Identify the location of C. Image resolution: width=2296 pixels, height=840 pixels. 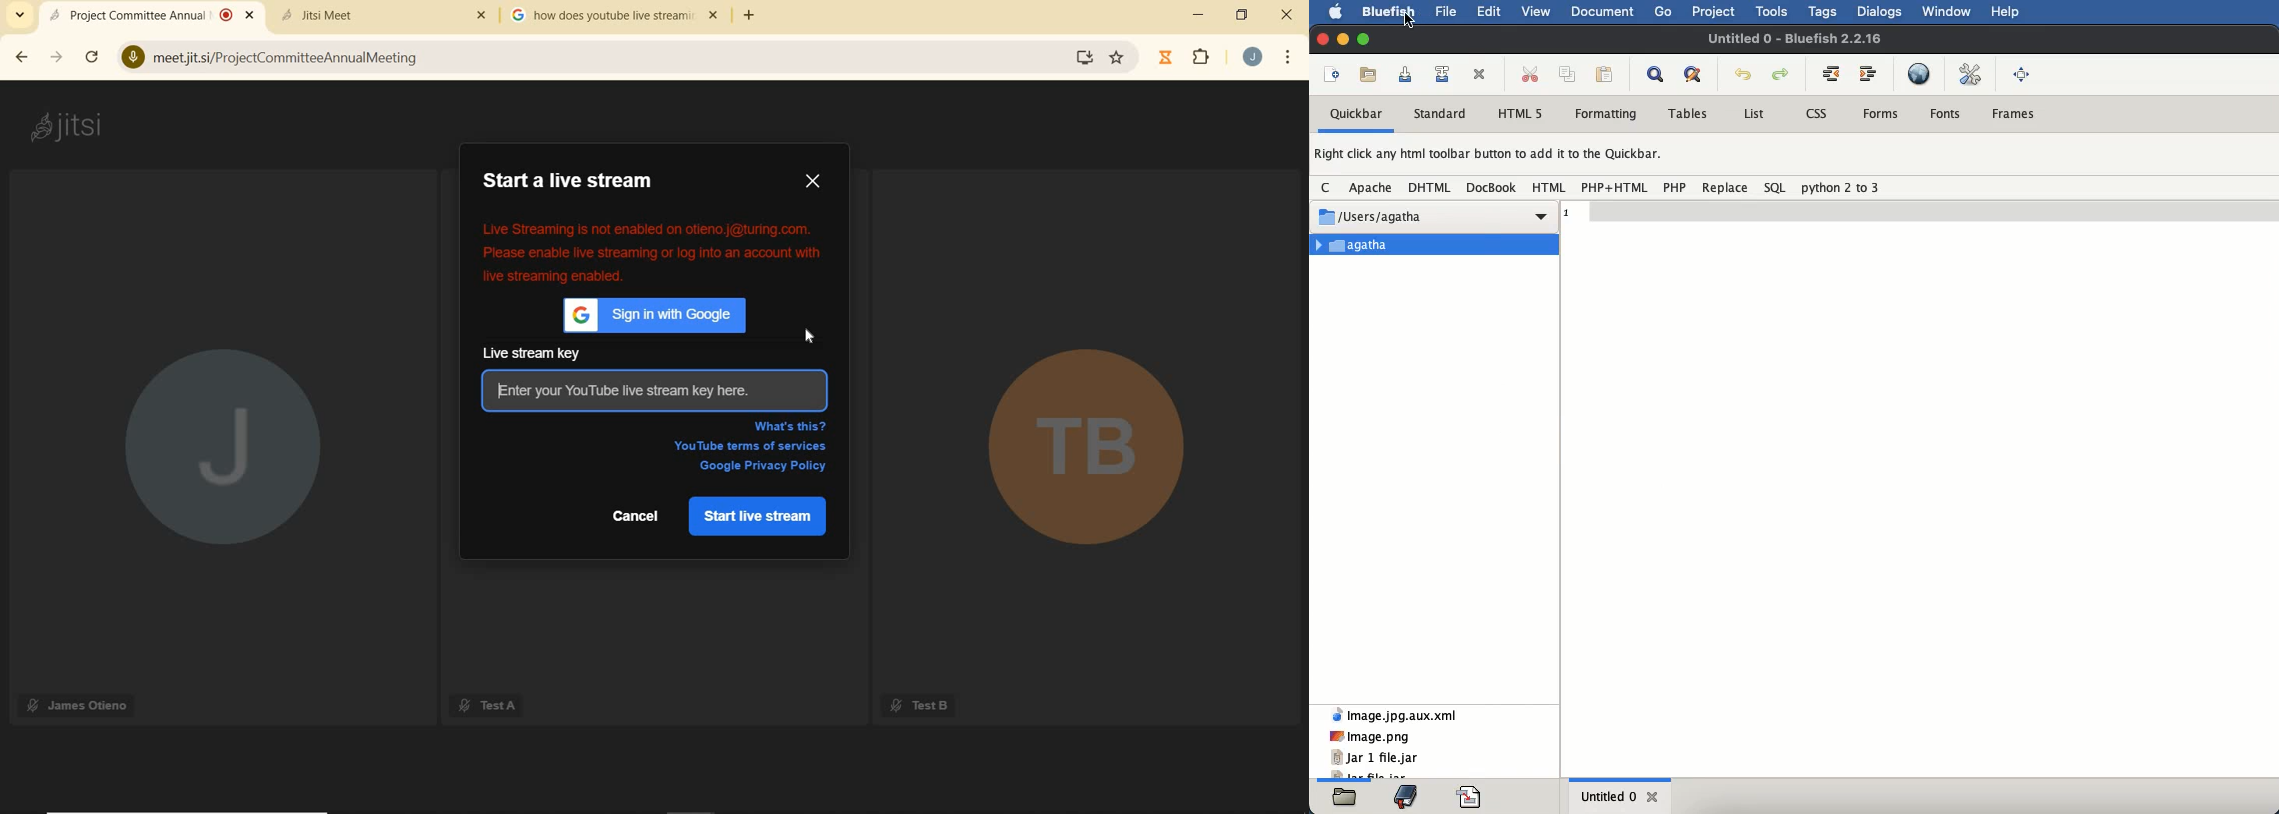
(1328, 186).